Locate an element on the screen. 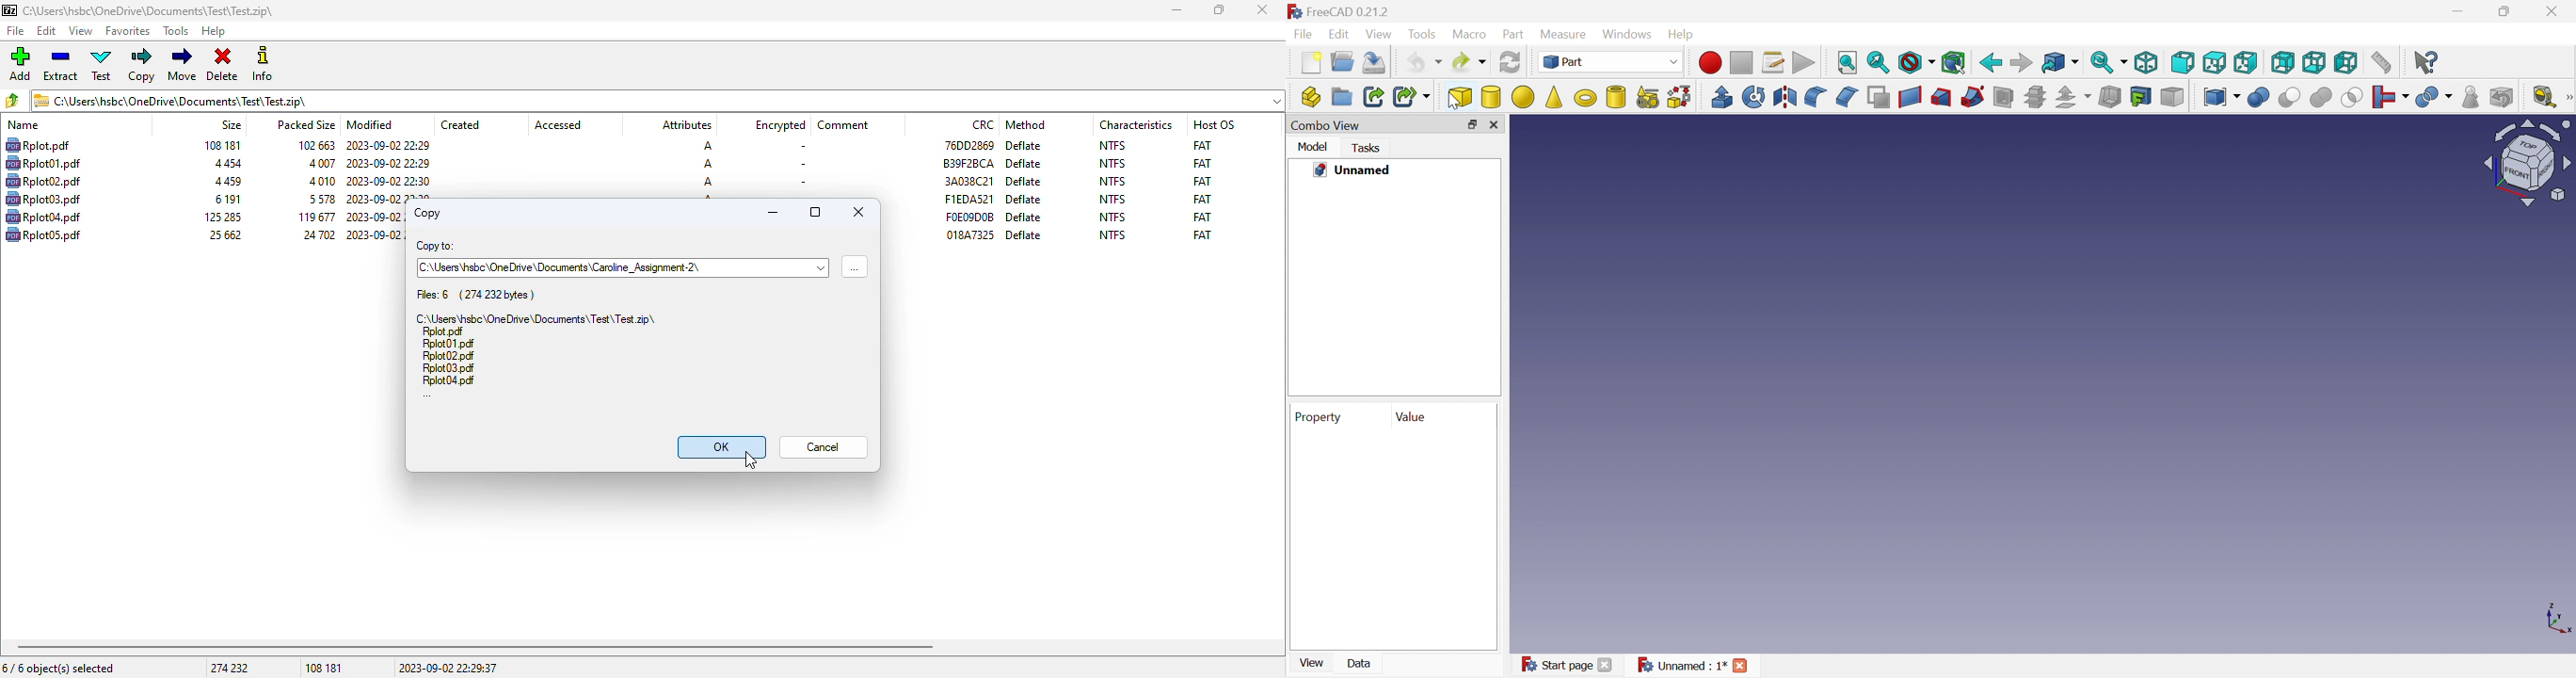 The height and width of the screenshot is (700, 2576). Open is located at coordinates (1342, 60).